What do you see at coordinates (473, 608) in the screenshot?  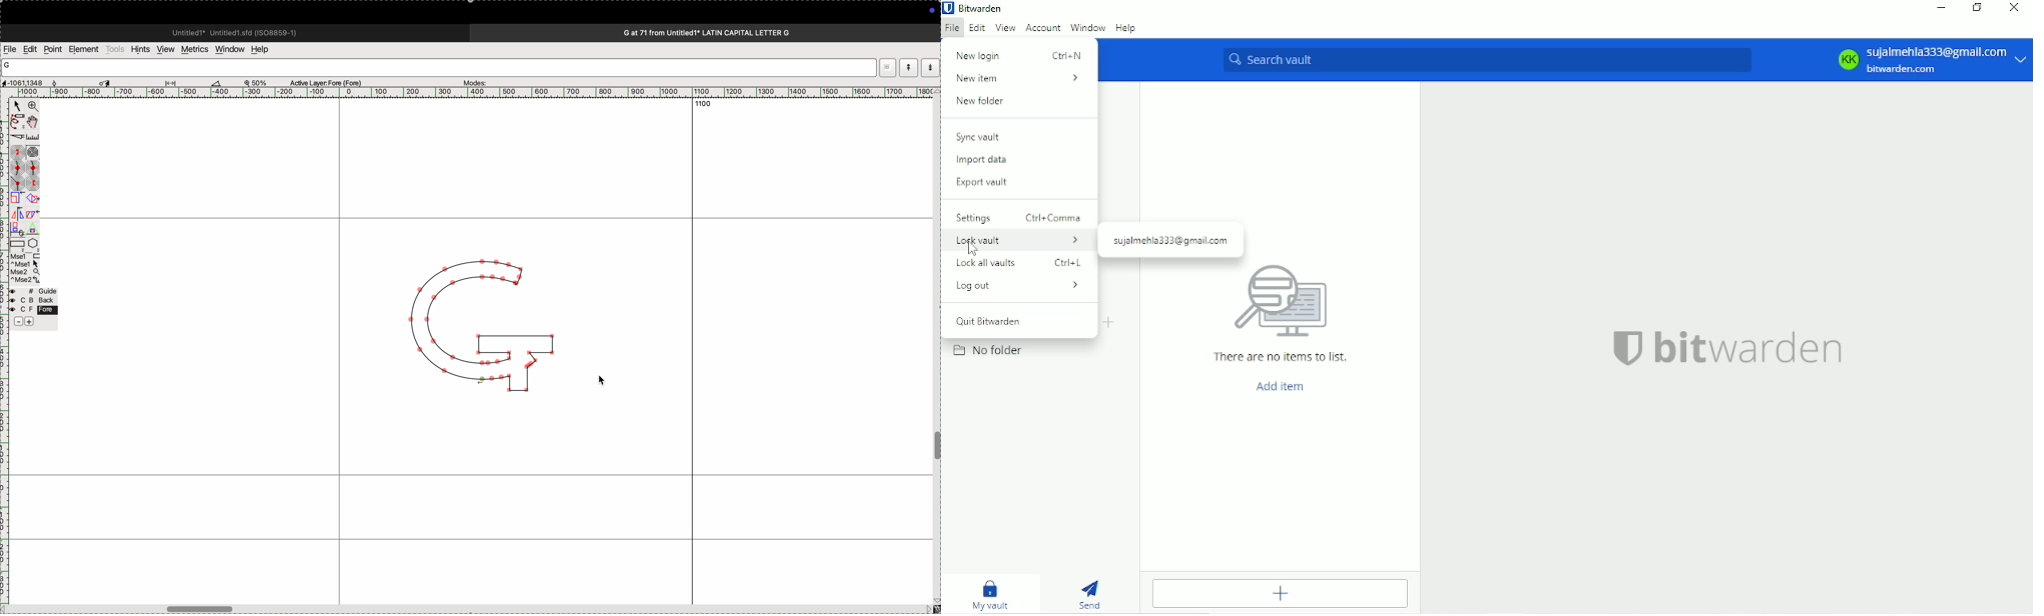 I see `horizontal scrollbar` at bounding box center [473, 608].